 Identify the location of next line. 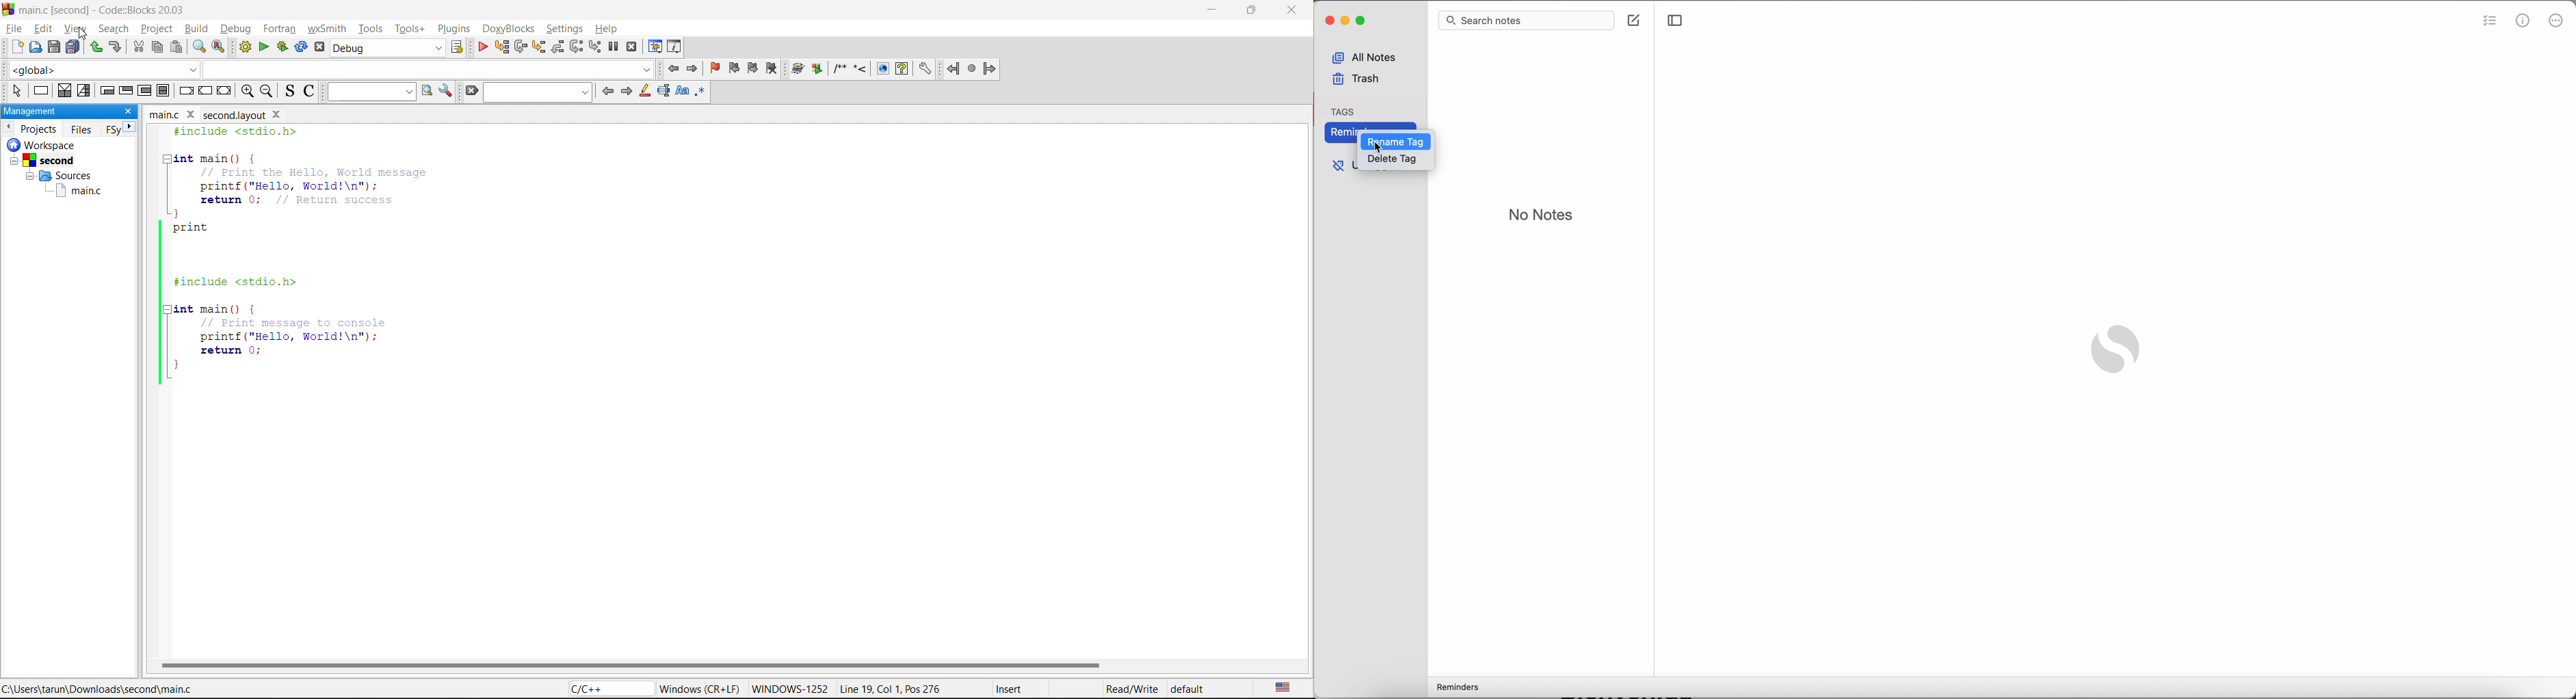
(521, 47).